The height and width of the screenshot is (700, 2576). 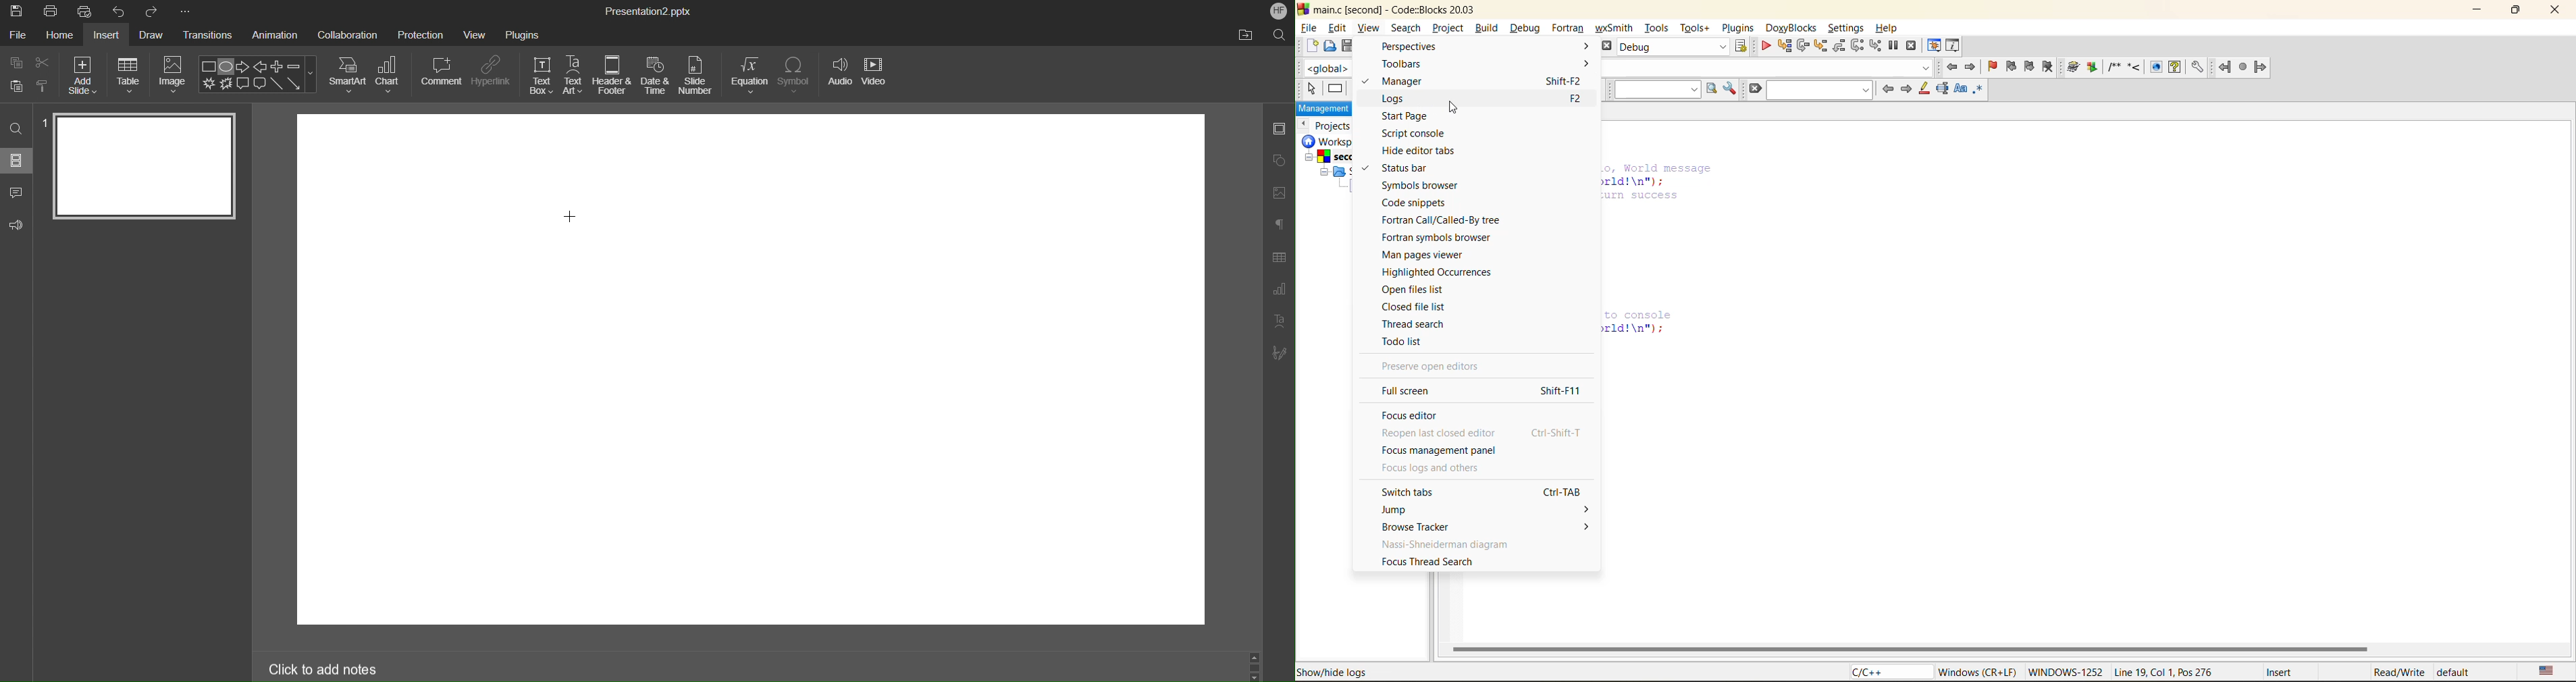 What do you see at coordinates (839, 77) in the screenshot?
I see `Audio` at bounding box center [839, 77].